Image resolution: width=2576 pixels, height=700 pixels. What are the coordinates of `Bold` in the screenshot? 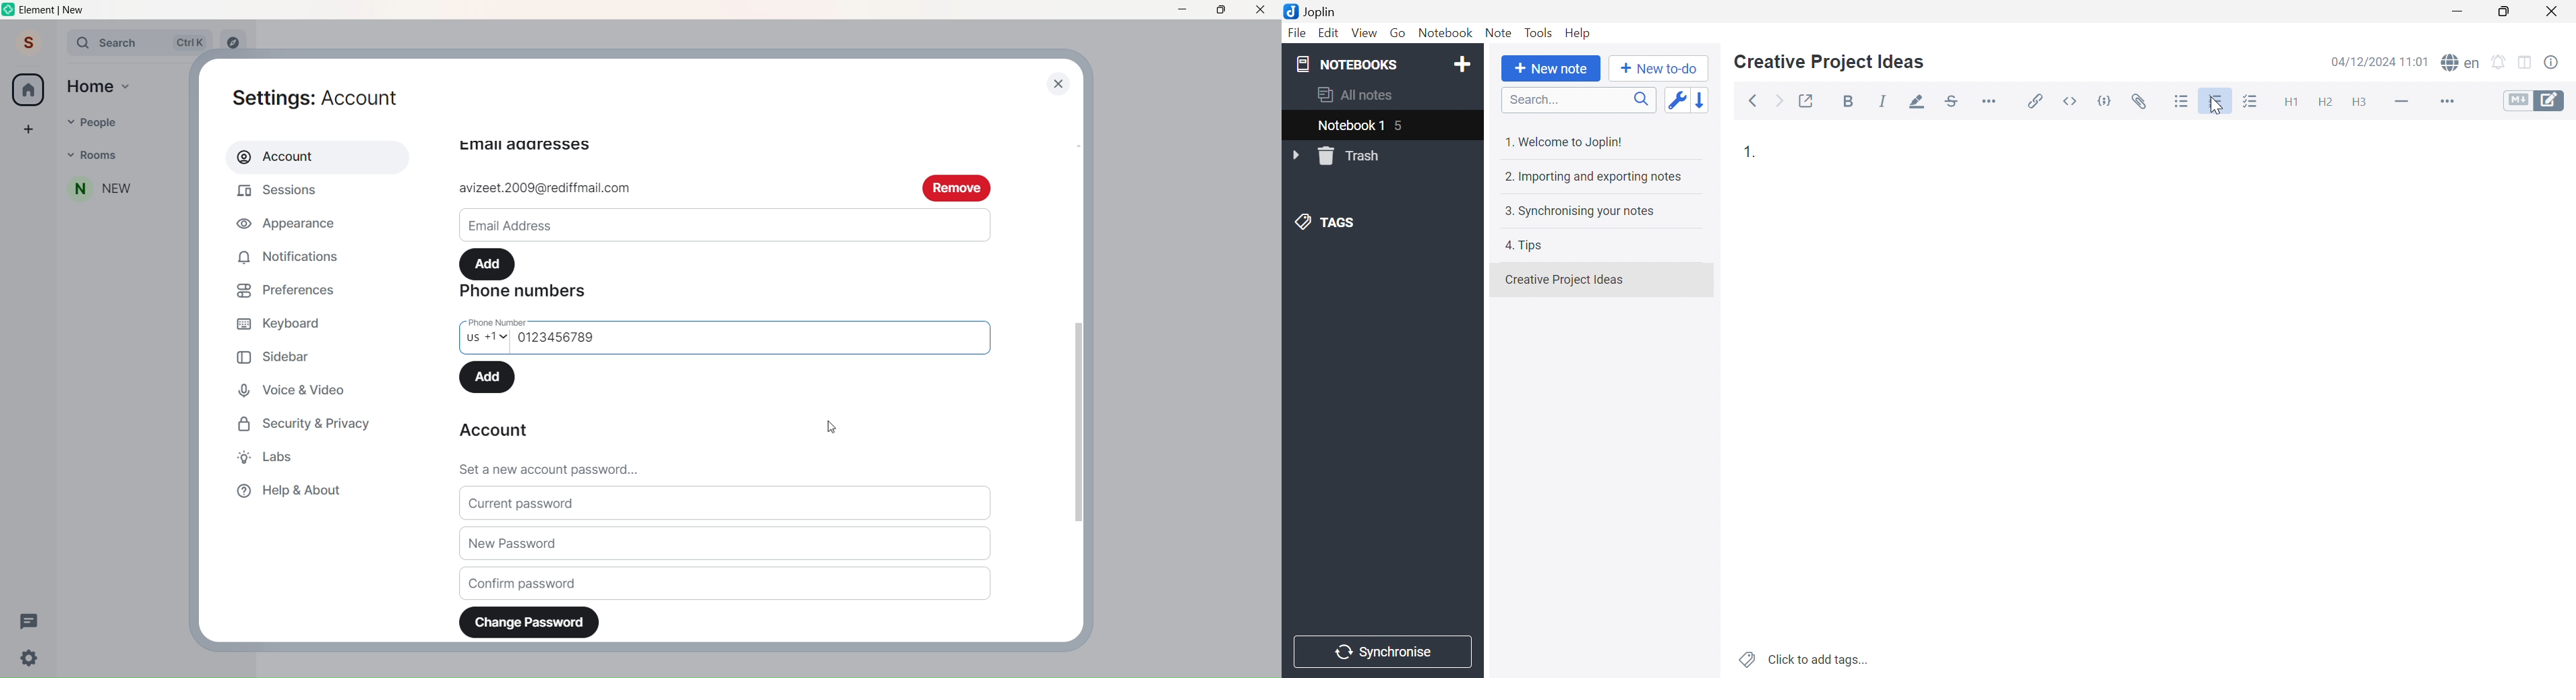 It's located at (1851, 102).